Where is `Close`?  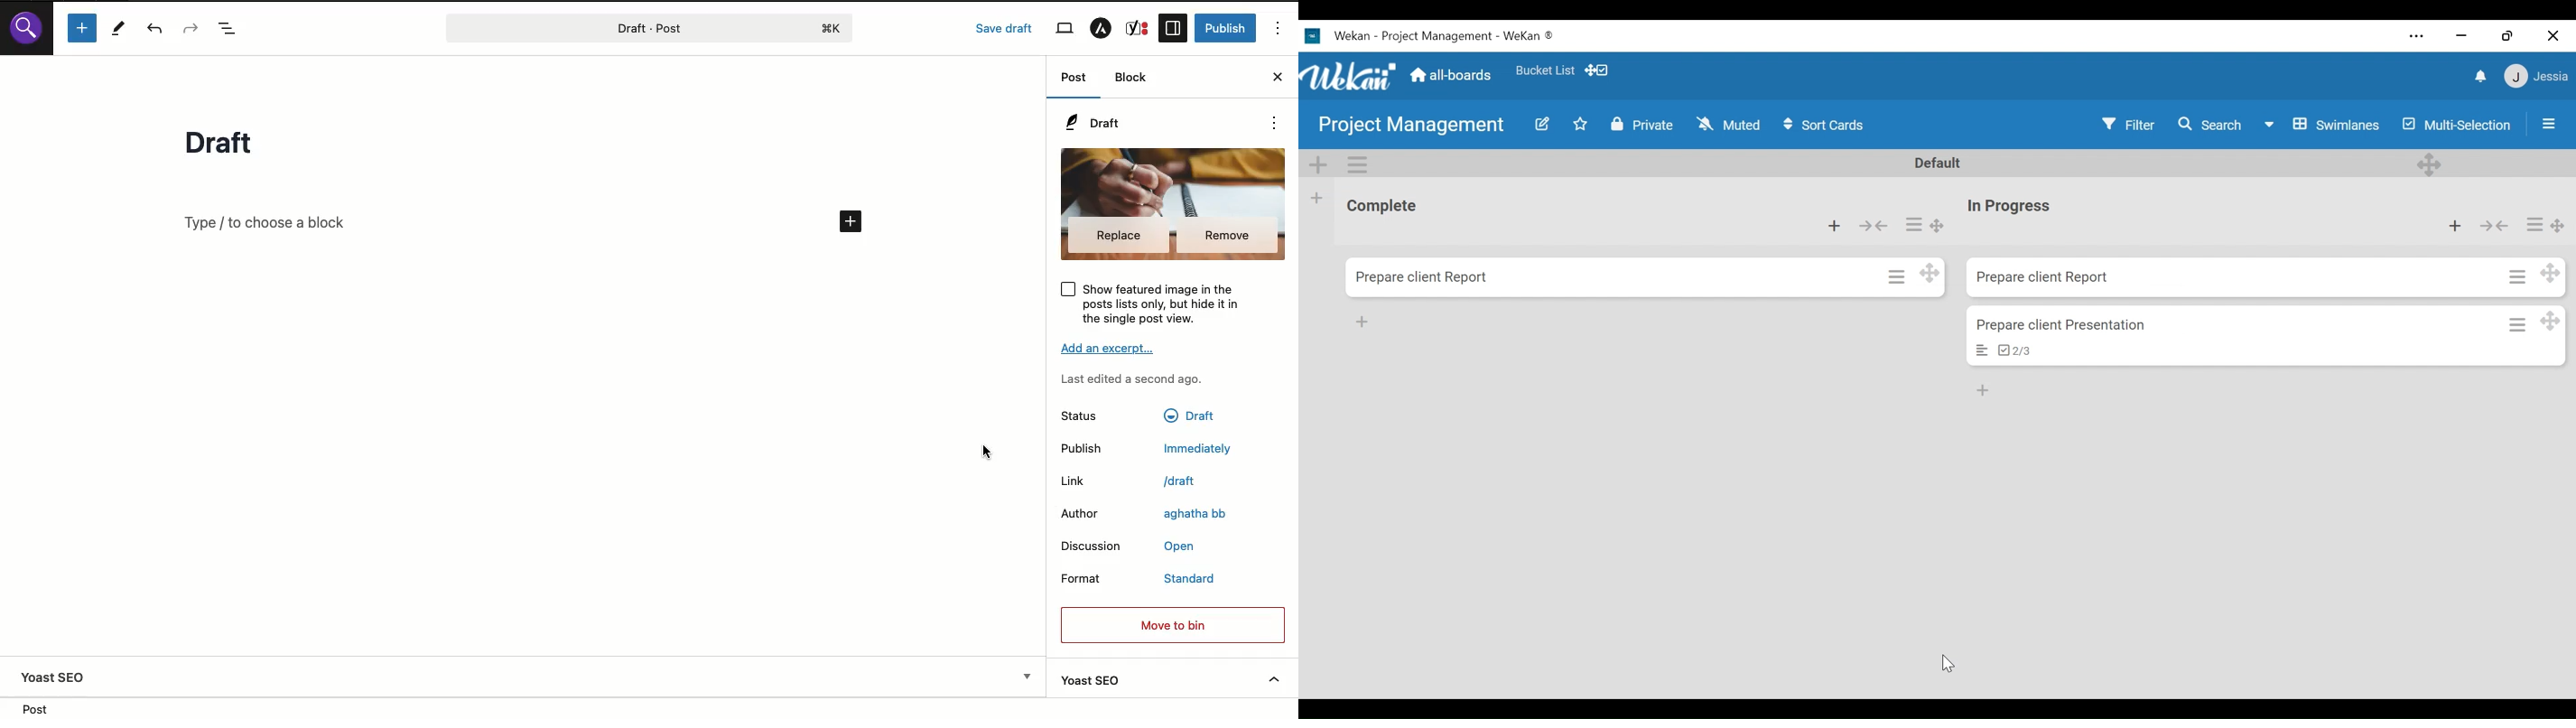 Close is located at coordinates (1276, 78).